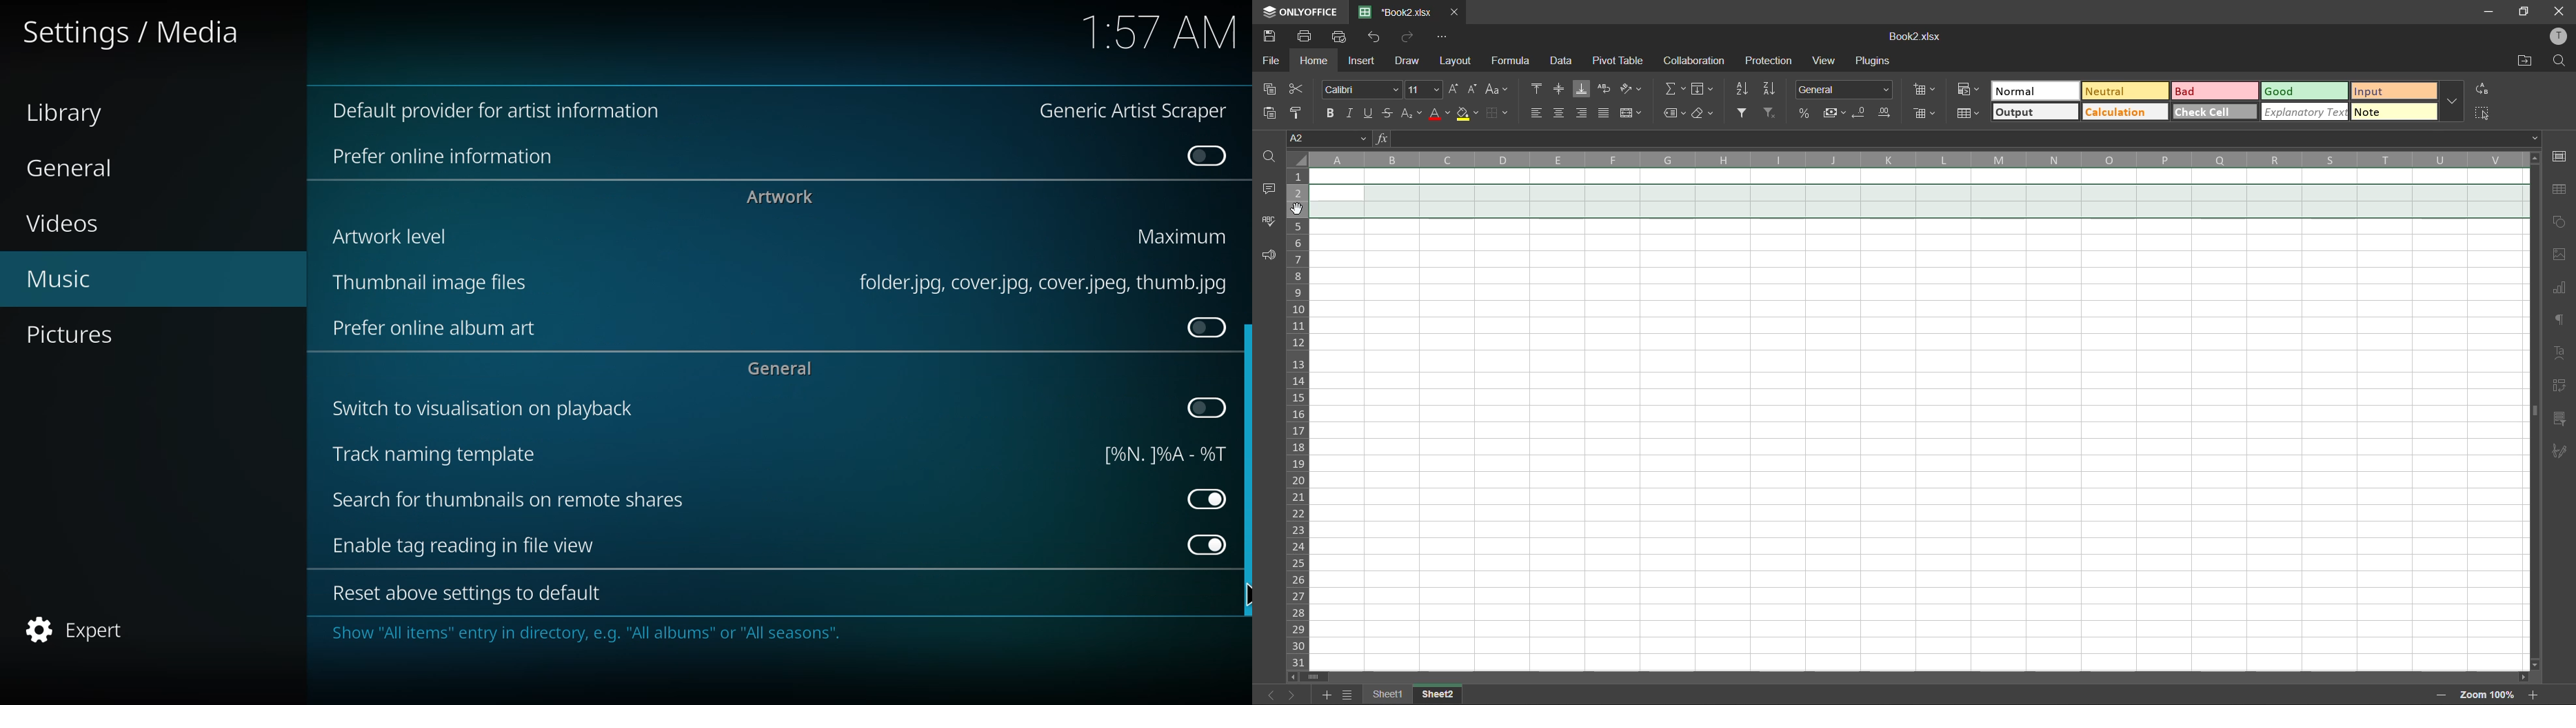 The height and width of the screenshot is (728, 2576). Describe the element at coordinates (1203, 543) in the screenshot. I see `enabled` at that location.